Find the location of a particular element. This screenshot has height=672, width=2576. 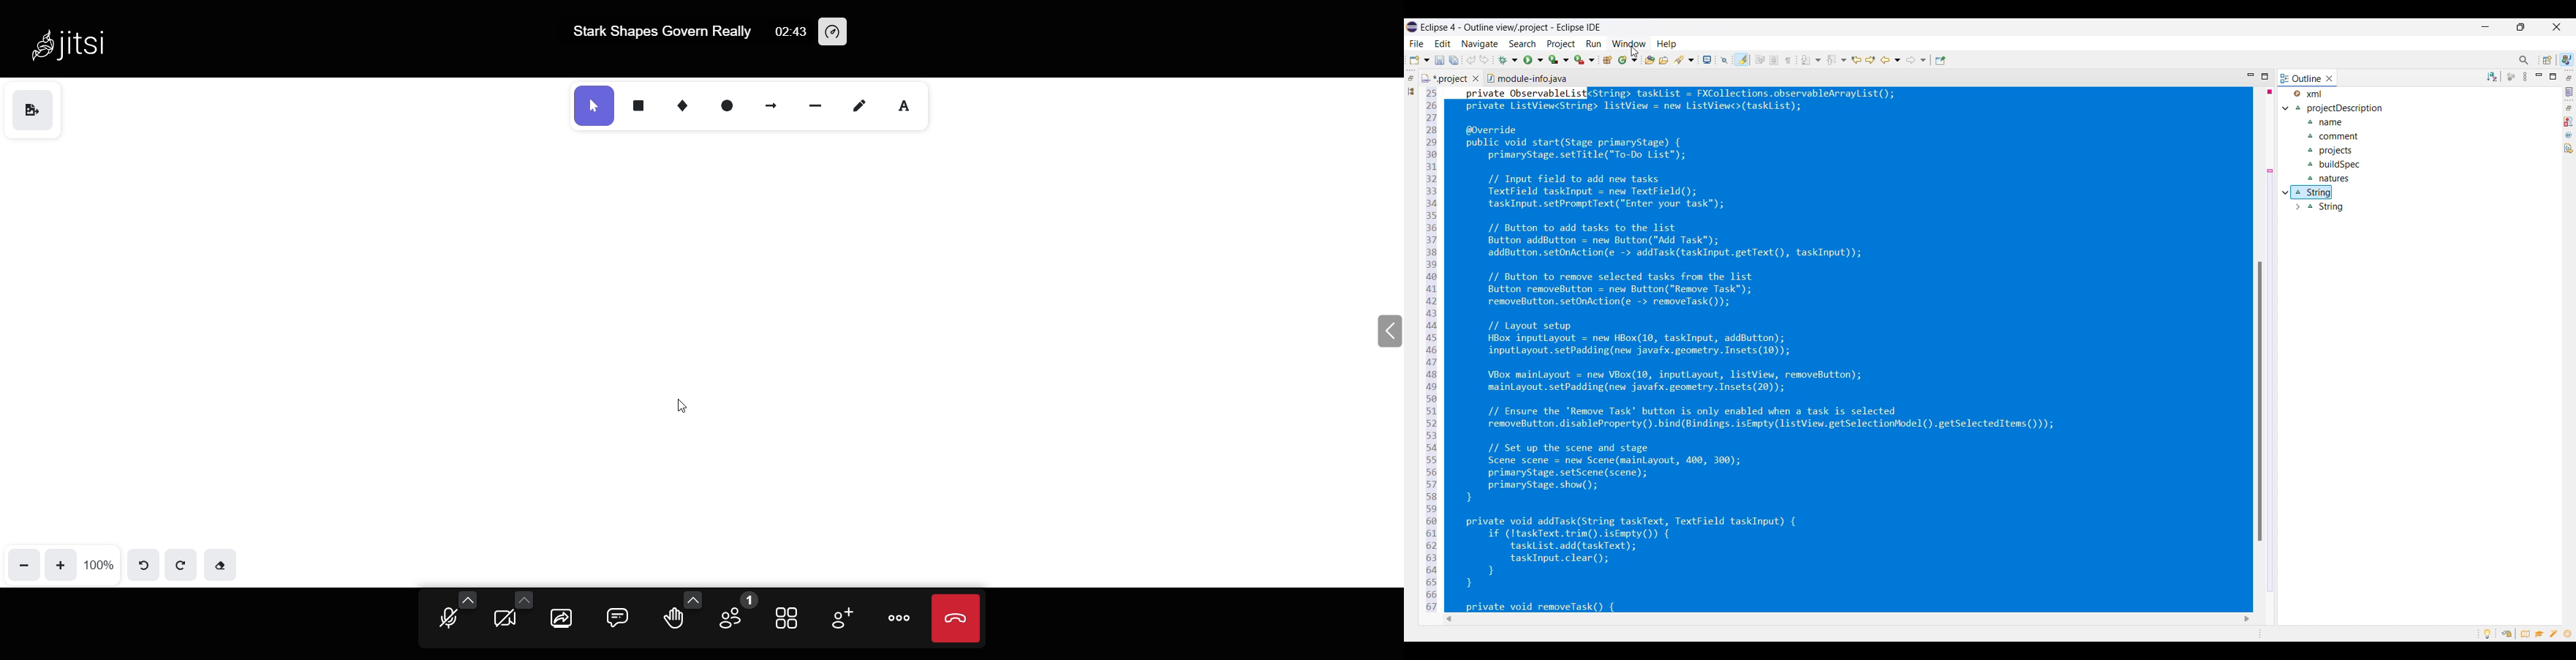

eraser is located at coordinates (220, 563).